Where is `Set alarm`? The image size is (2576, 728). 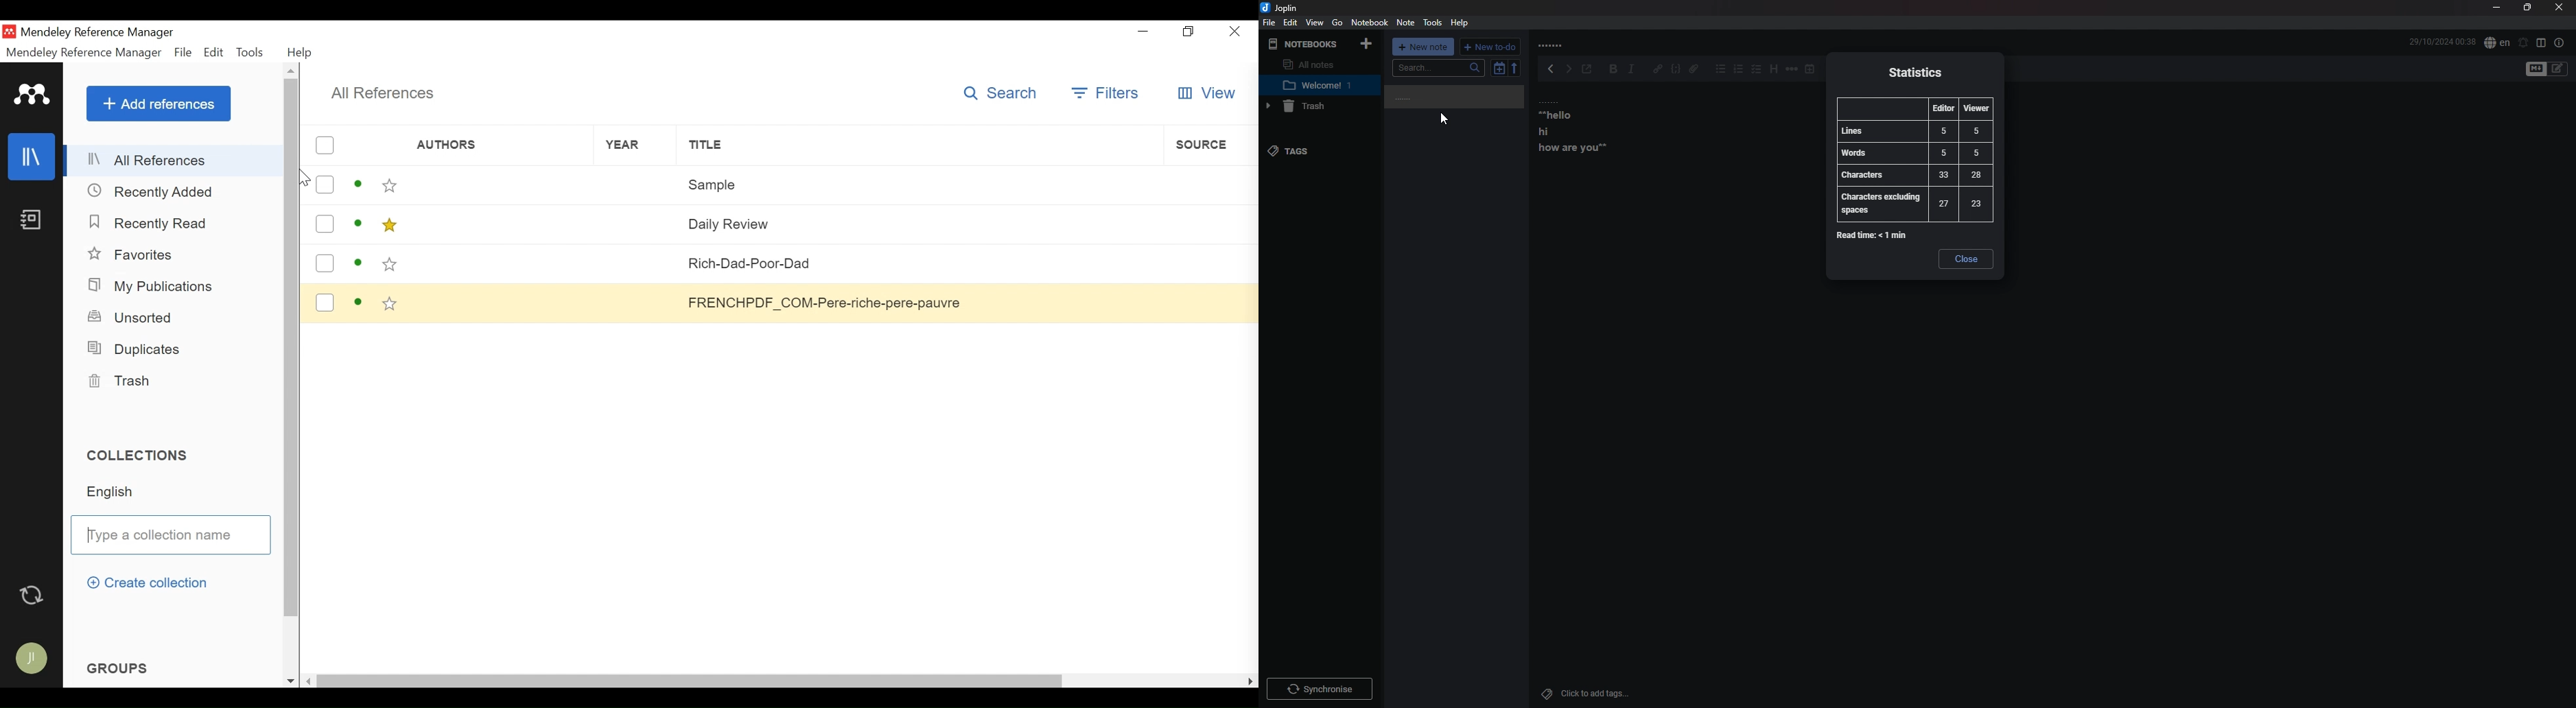 Set alarm is located at coordinates (2525, 43).